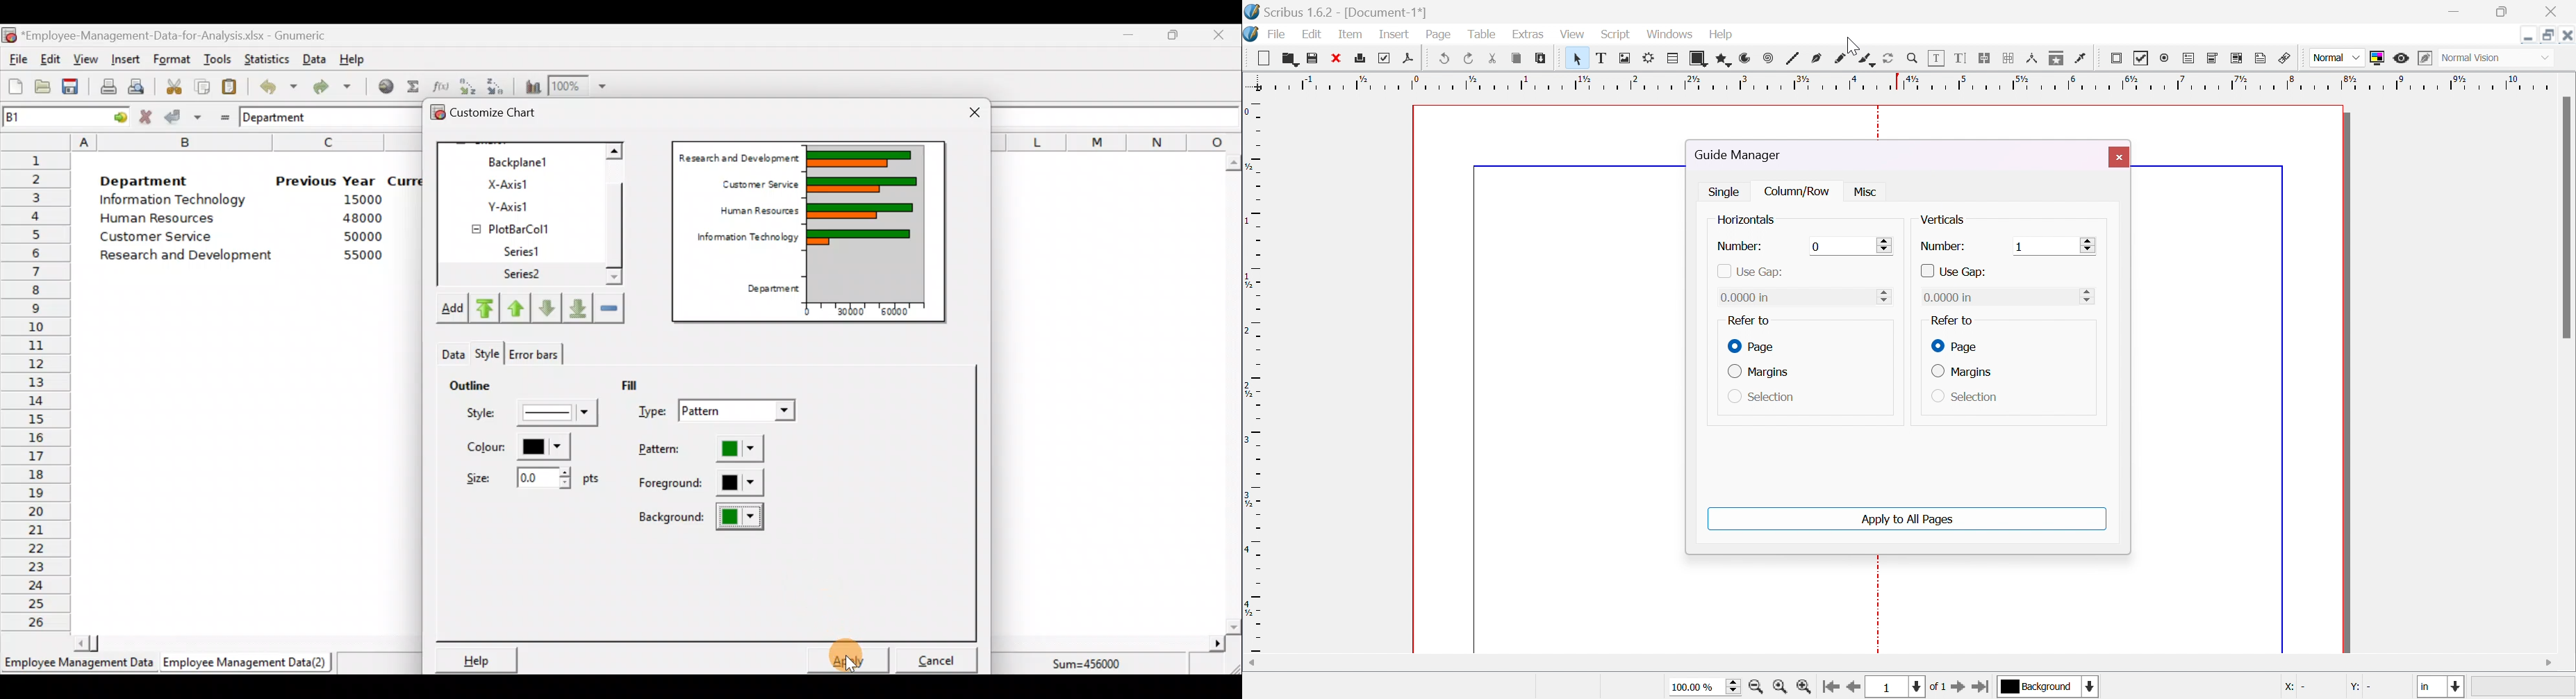  Describe the element at coordinates (108, 86) in the screenshot. I see `Print current file` at that location.